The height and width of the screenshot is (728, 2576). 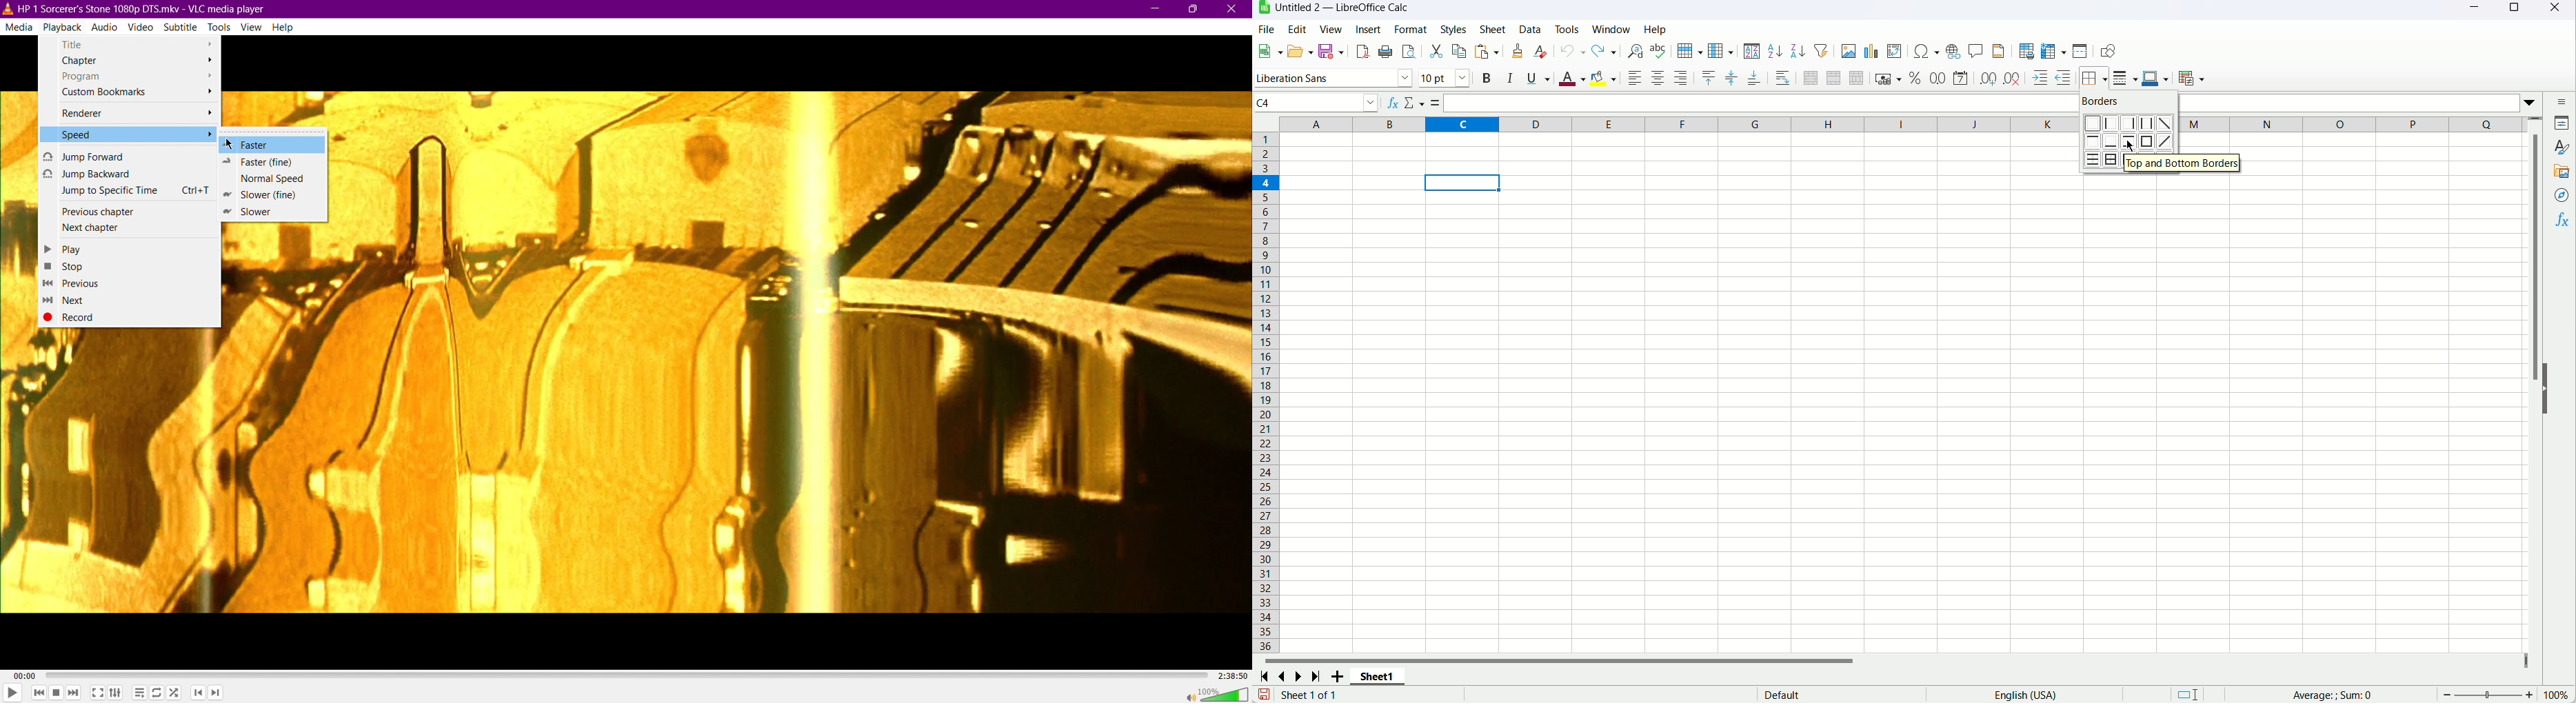 What do you see at coordinates (2026, 52) in the screenshot?
I see `Define print area` at bounding box center [2026, 52].